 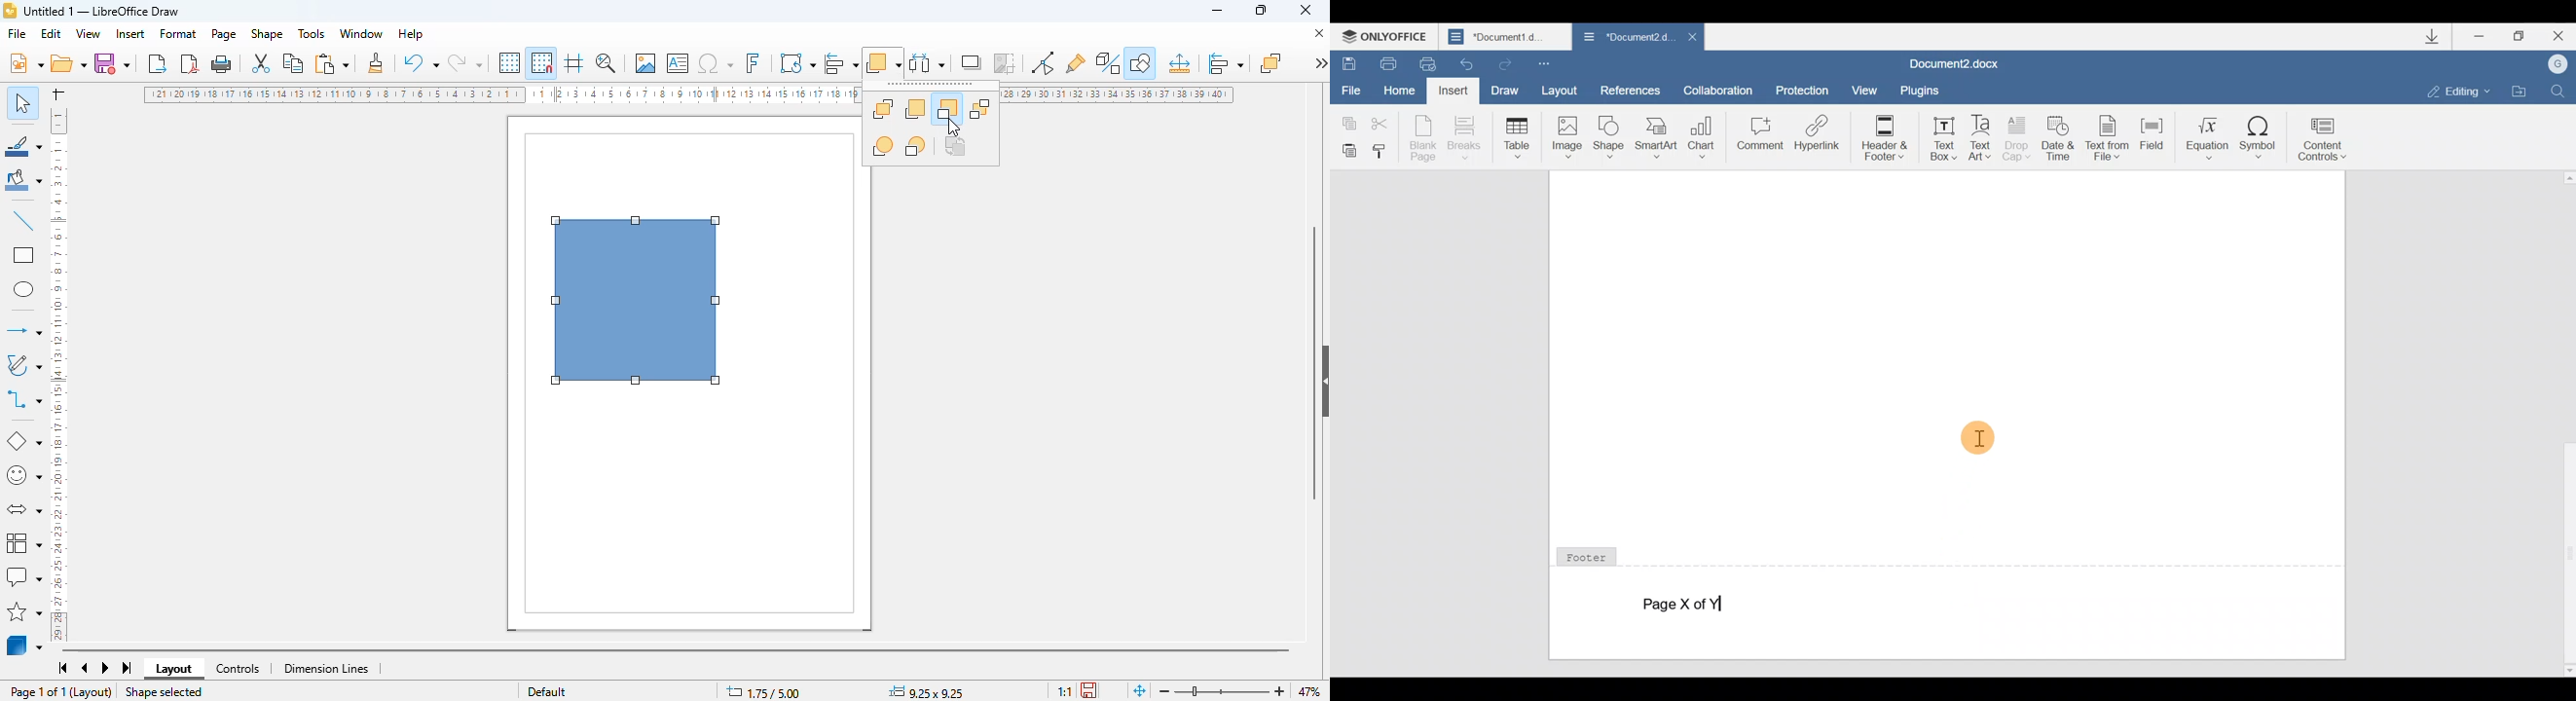 What do you see at coordinates (59, 372) in the screenshot?
I see `ruler` at bounding box center [59, 372].